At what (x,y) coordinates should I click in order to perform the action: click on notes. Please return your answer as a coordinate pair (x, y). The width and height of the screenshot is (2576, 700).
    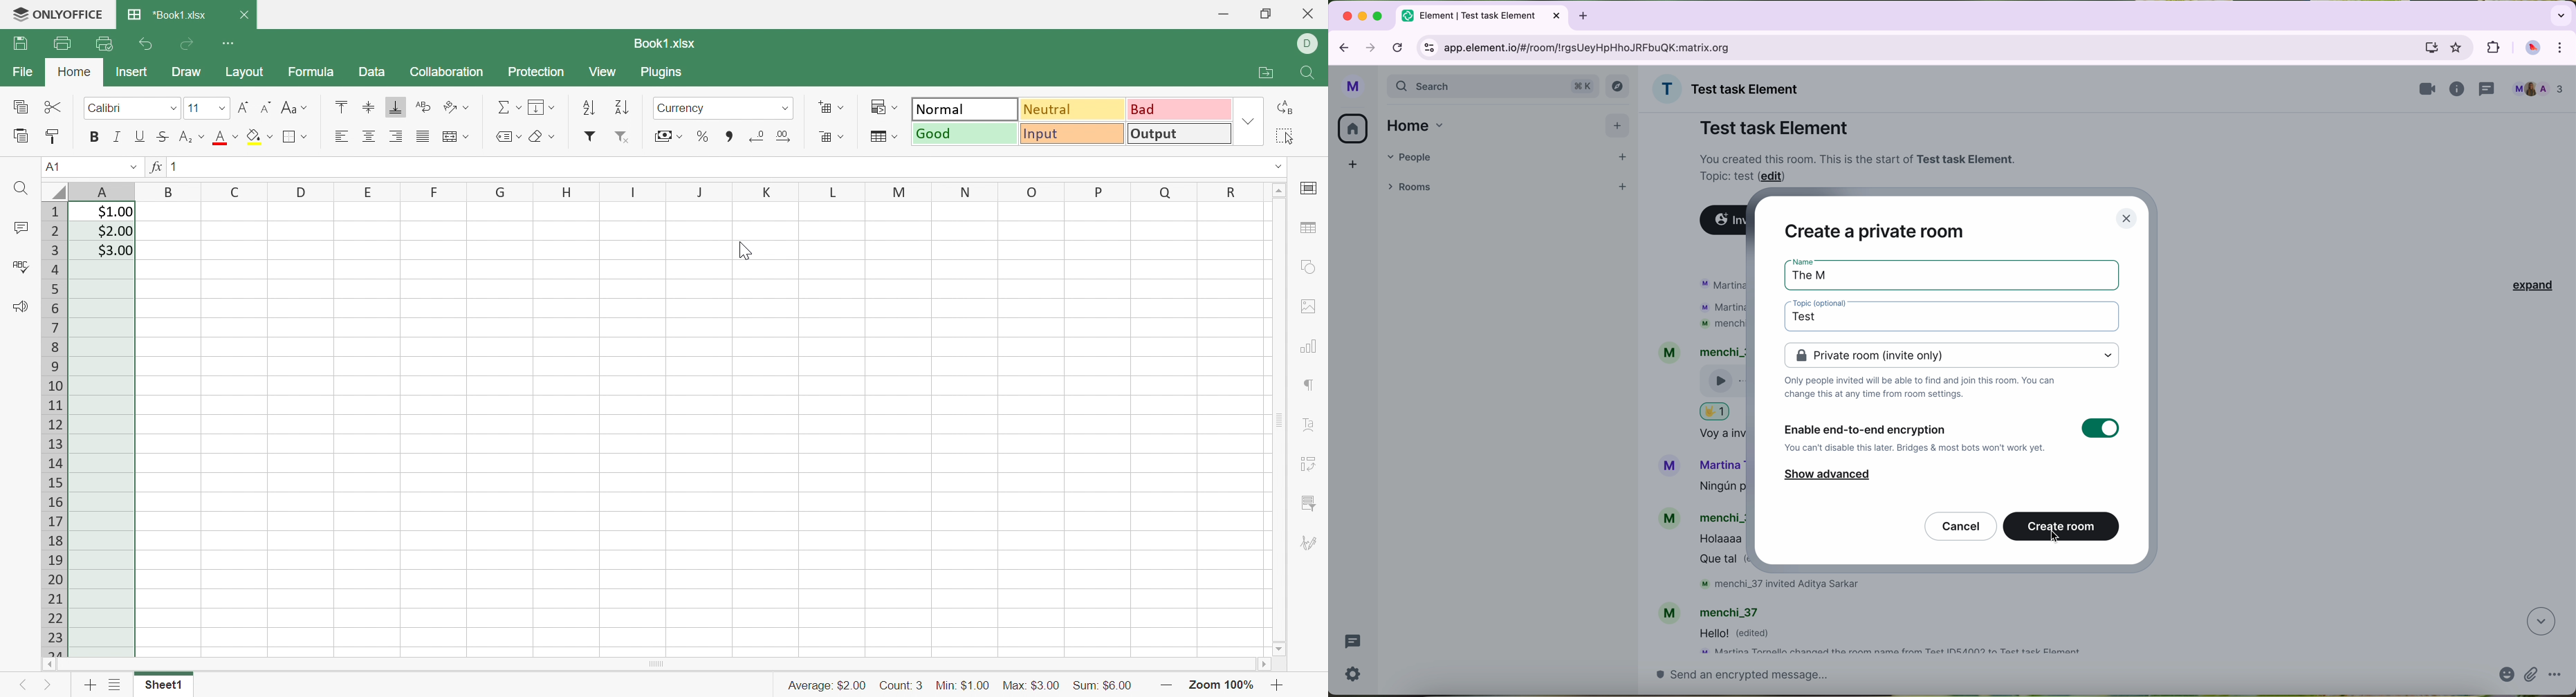
    Looking at the image, I should click on (1921, 390).